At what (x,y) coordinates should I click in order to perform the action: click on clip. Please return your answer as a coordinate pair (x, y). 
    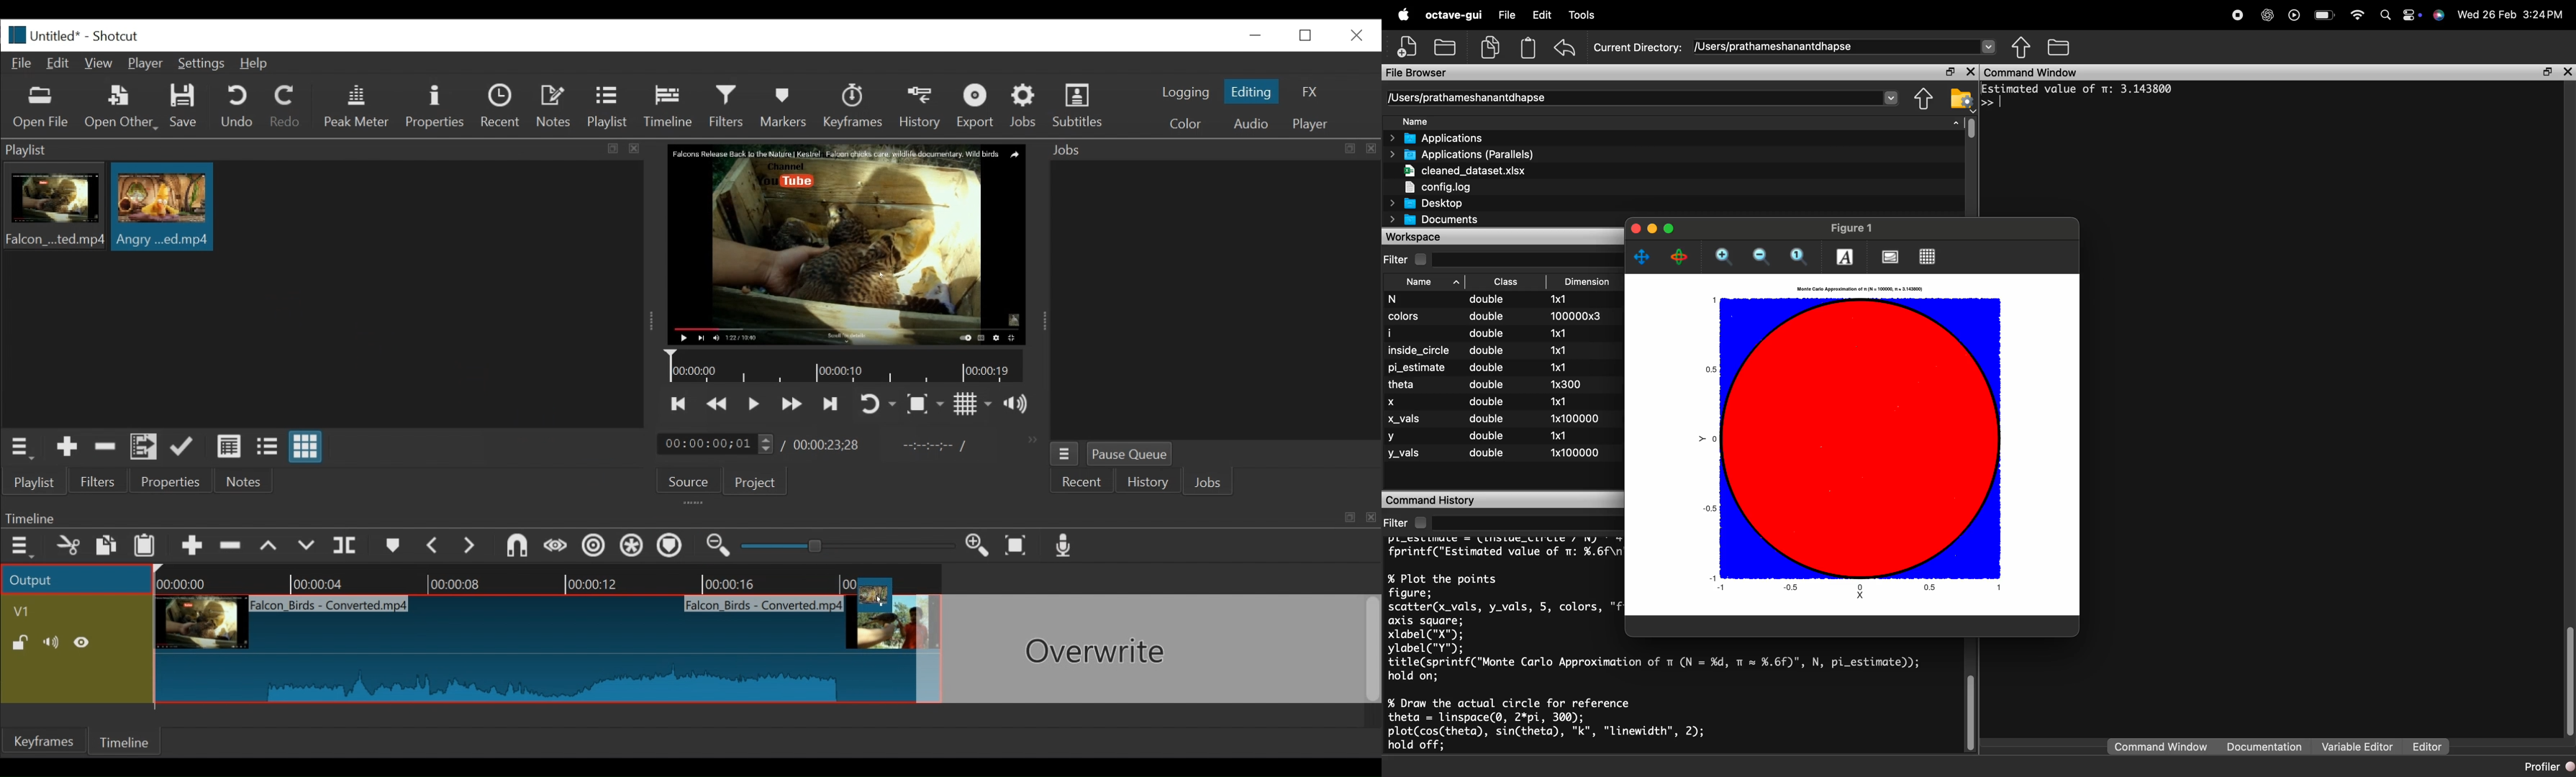
    Looking at the image, I should click on (163, 206).